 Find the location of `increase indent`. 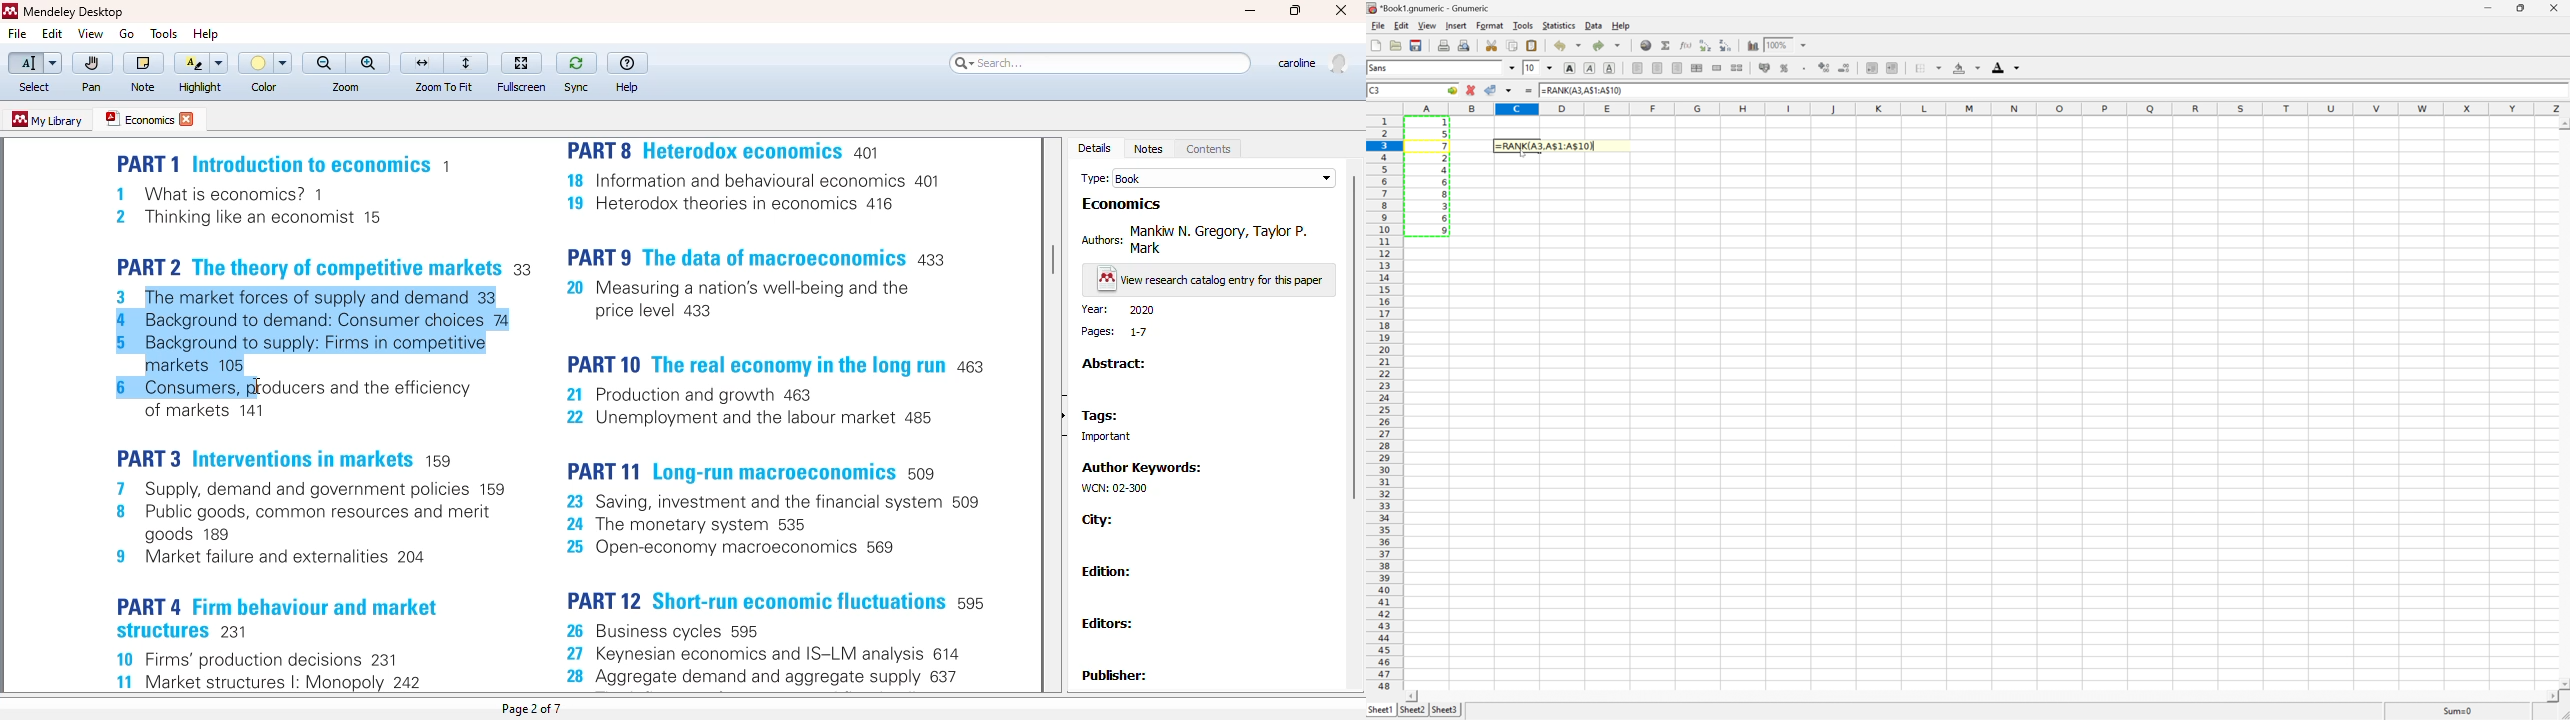

increase indent is located at coordinates (1895, 68).